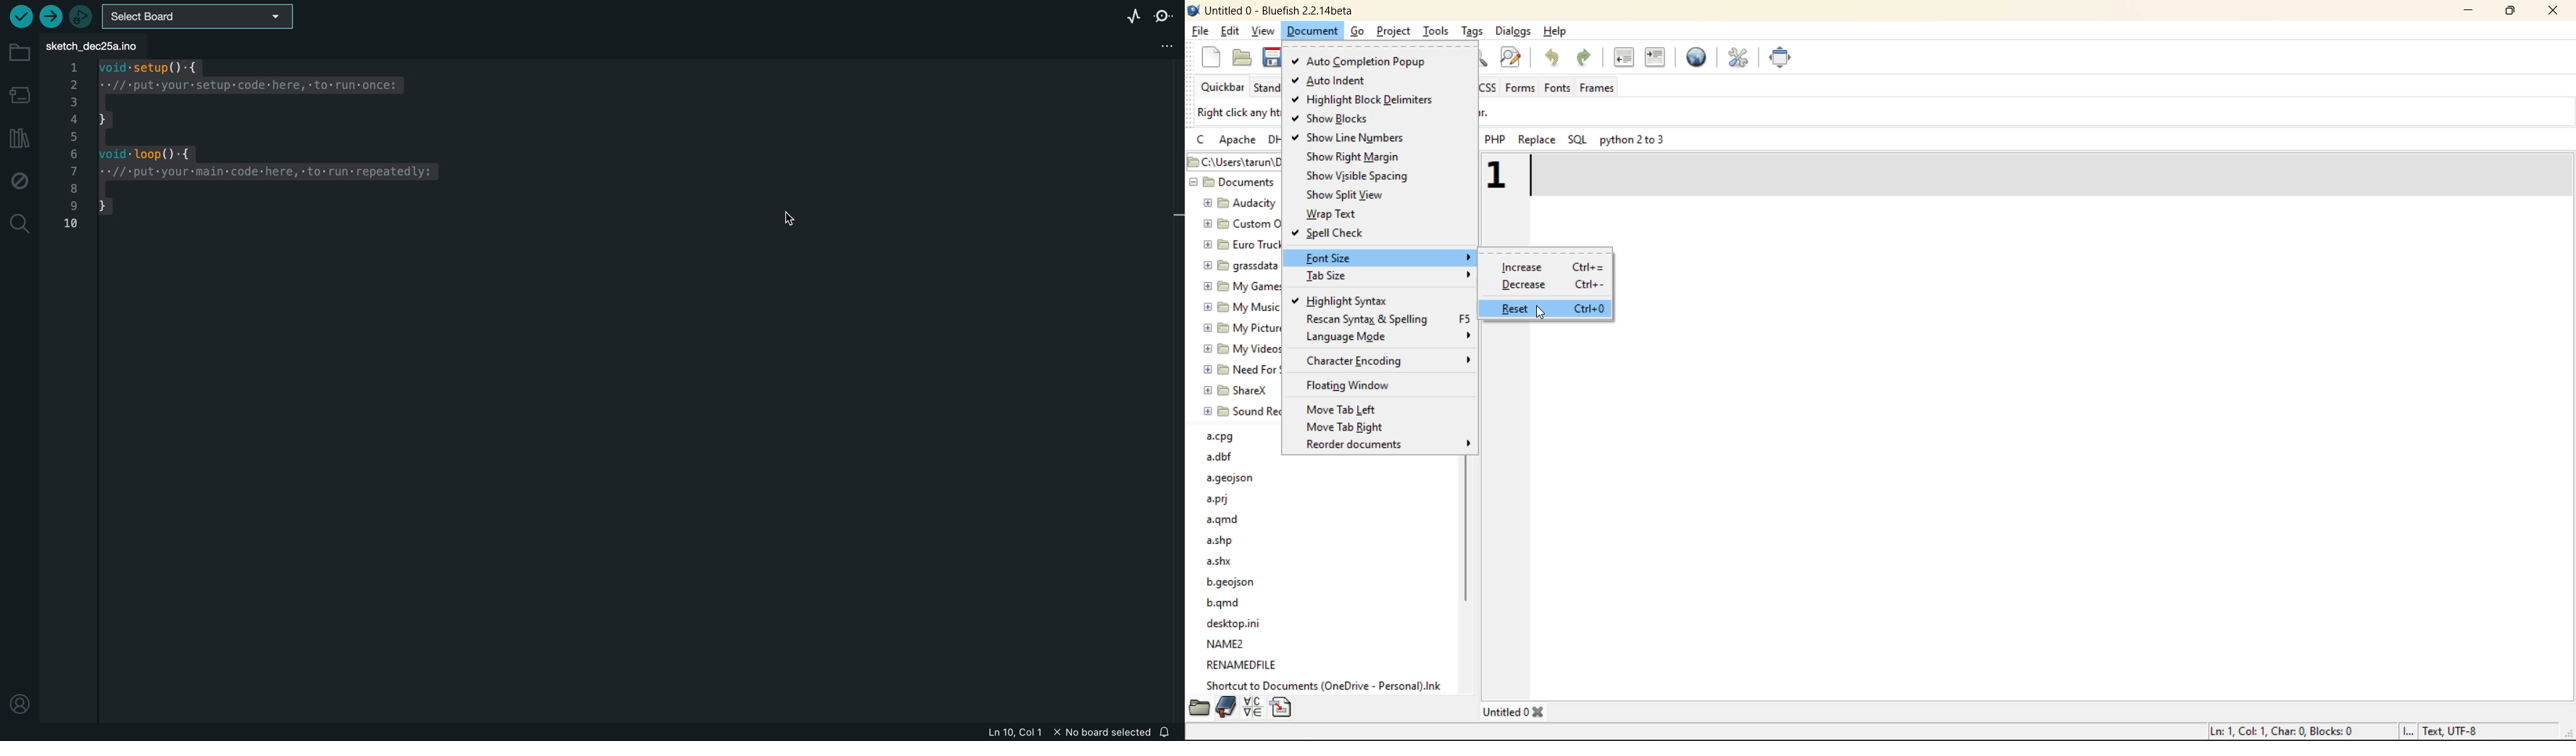 This screenshot has width=2576, height=756. I want to click on reset, so click(1557, 311).